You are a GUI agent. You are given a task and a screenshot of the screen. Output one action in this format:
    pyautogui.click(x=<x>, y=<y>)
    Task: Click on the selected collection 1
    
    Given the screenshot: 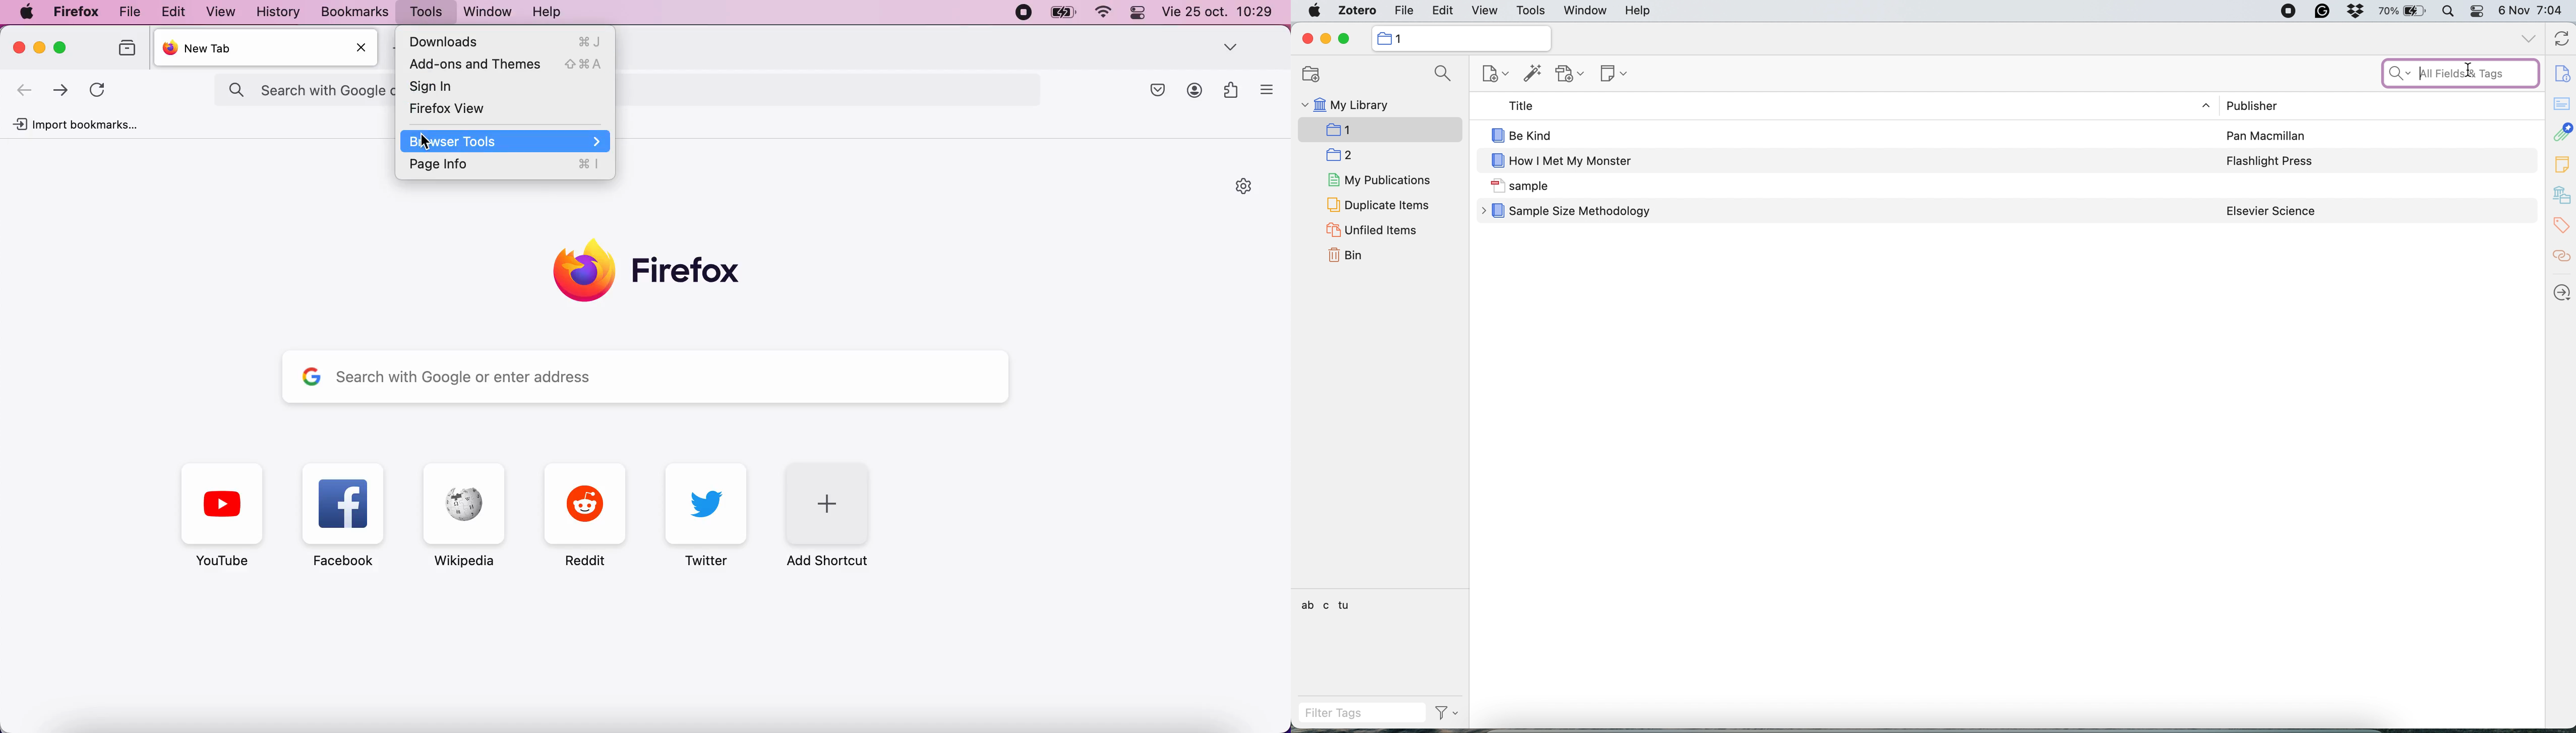 What is the action you would take?
    pyautogui.click(x=1380, y=129)
    